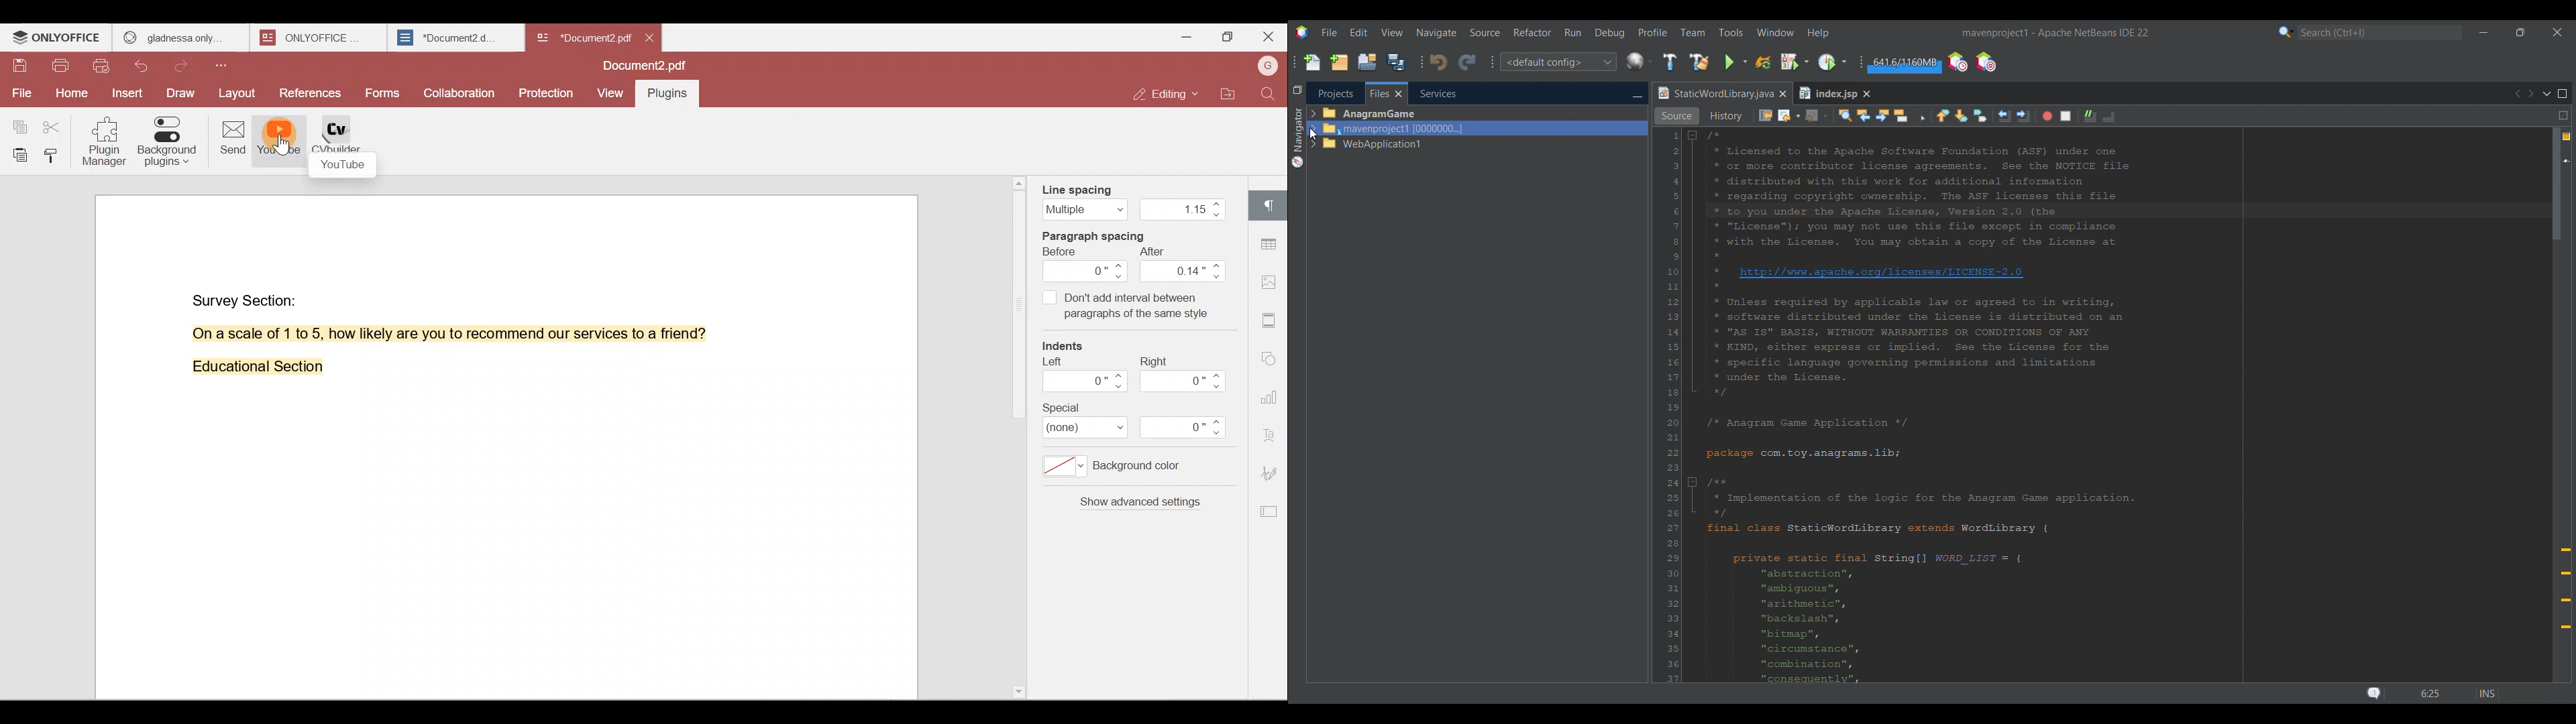 This screenshot has height=728, width=2576. Describe the element at coordinates (1265, 511) in the screenshot. I see `Form settings` at that location.